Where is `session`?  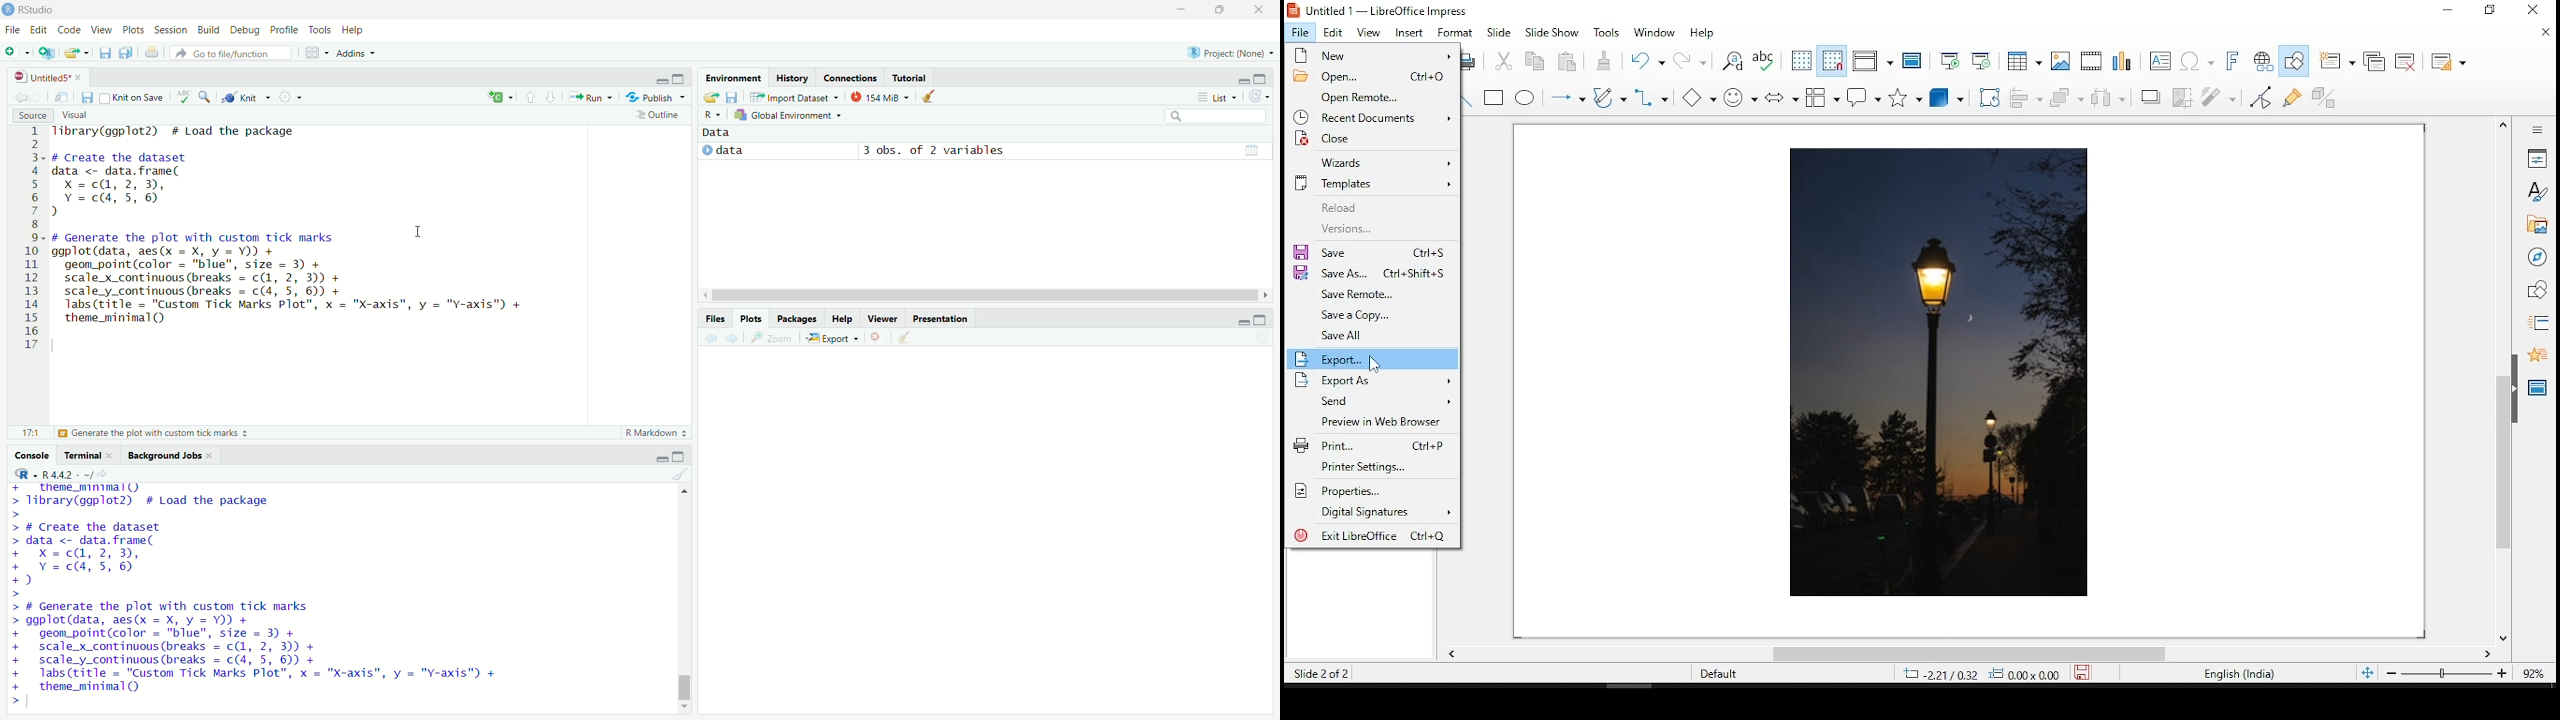
session is located at coordinates (171, 30).